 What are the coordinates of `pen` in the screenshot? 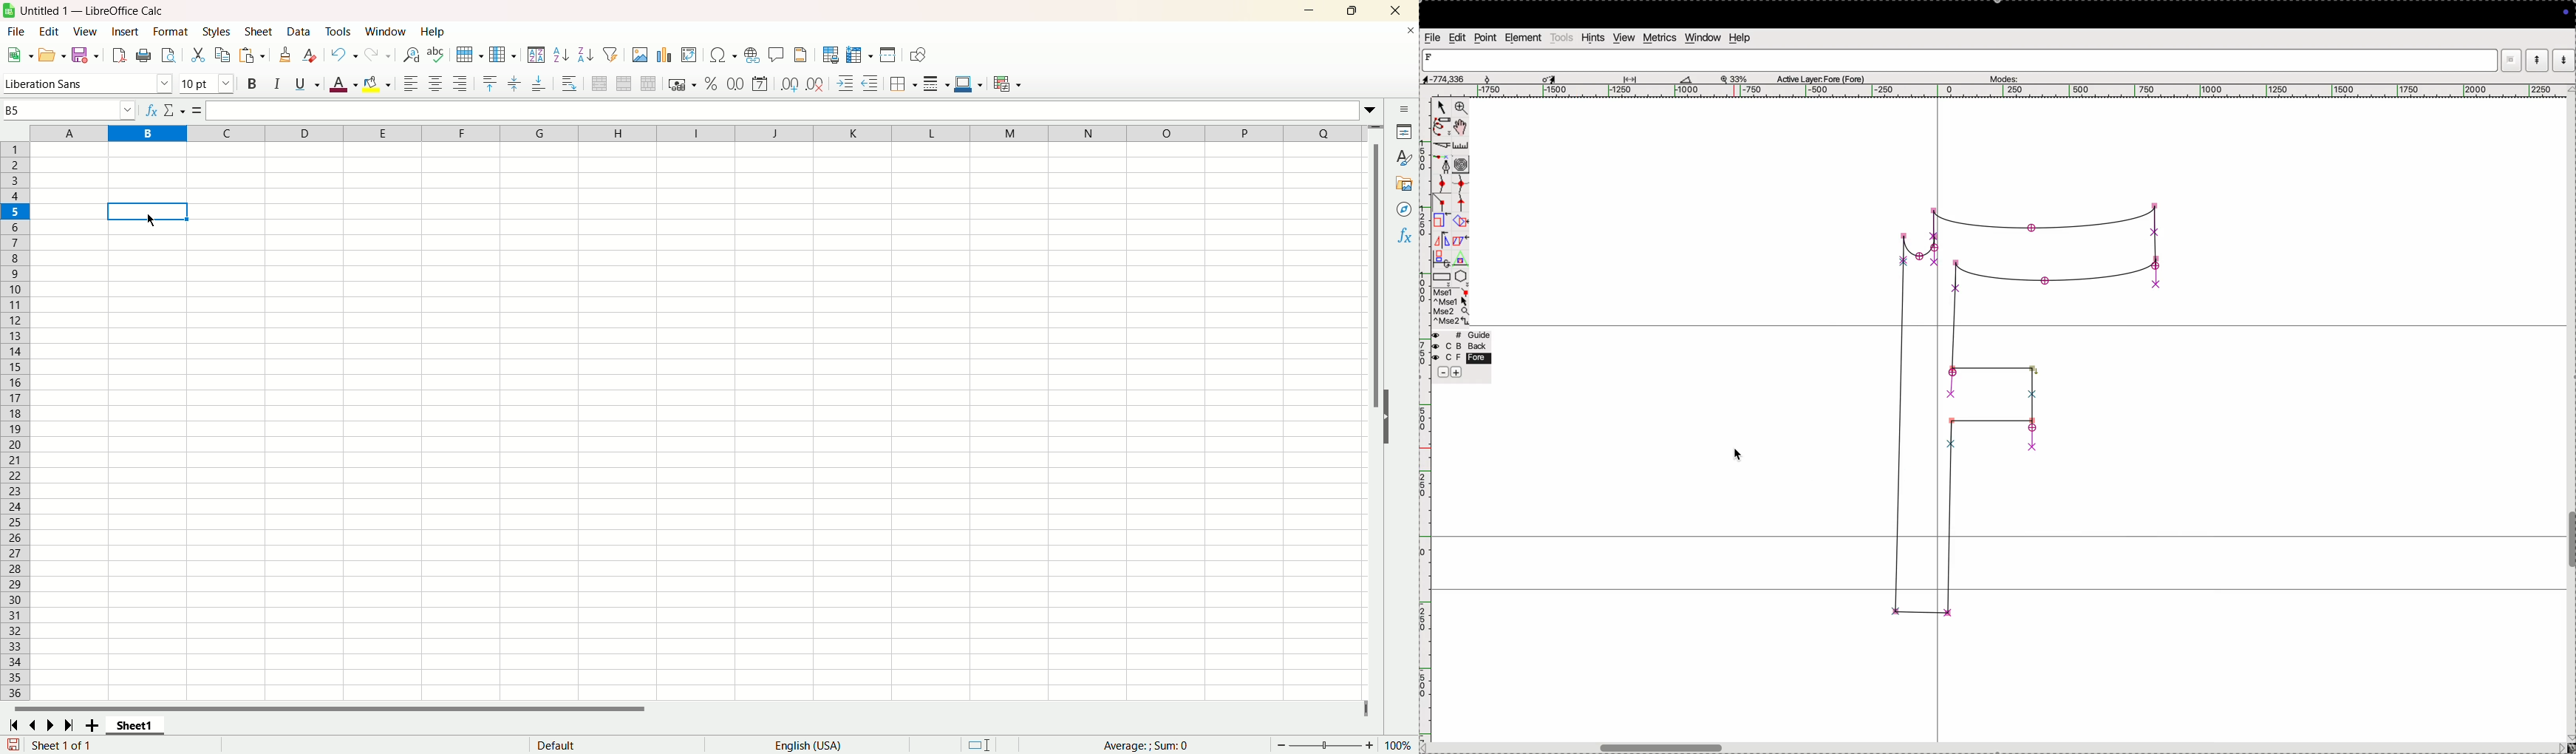 It's located at (1440, 128).